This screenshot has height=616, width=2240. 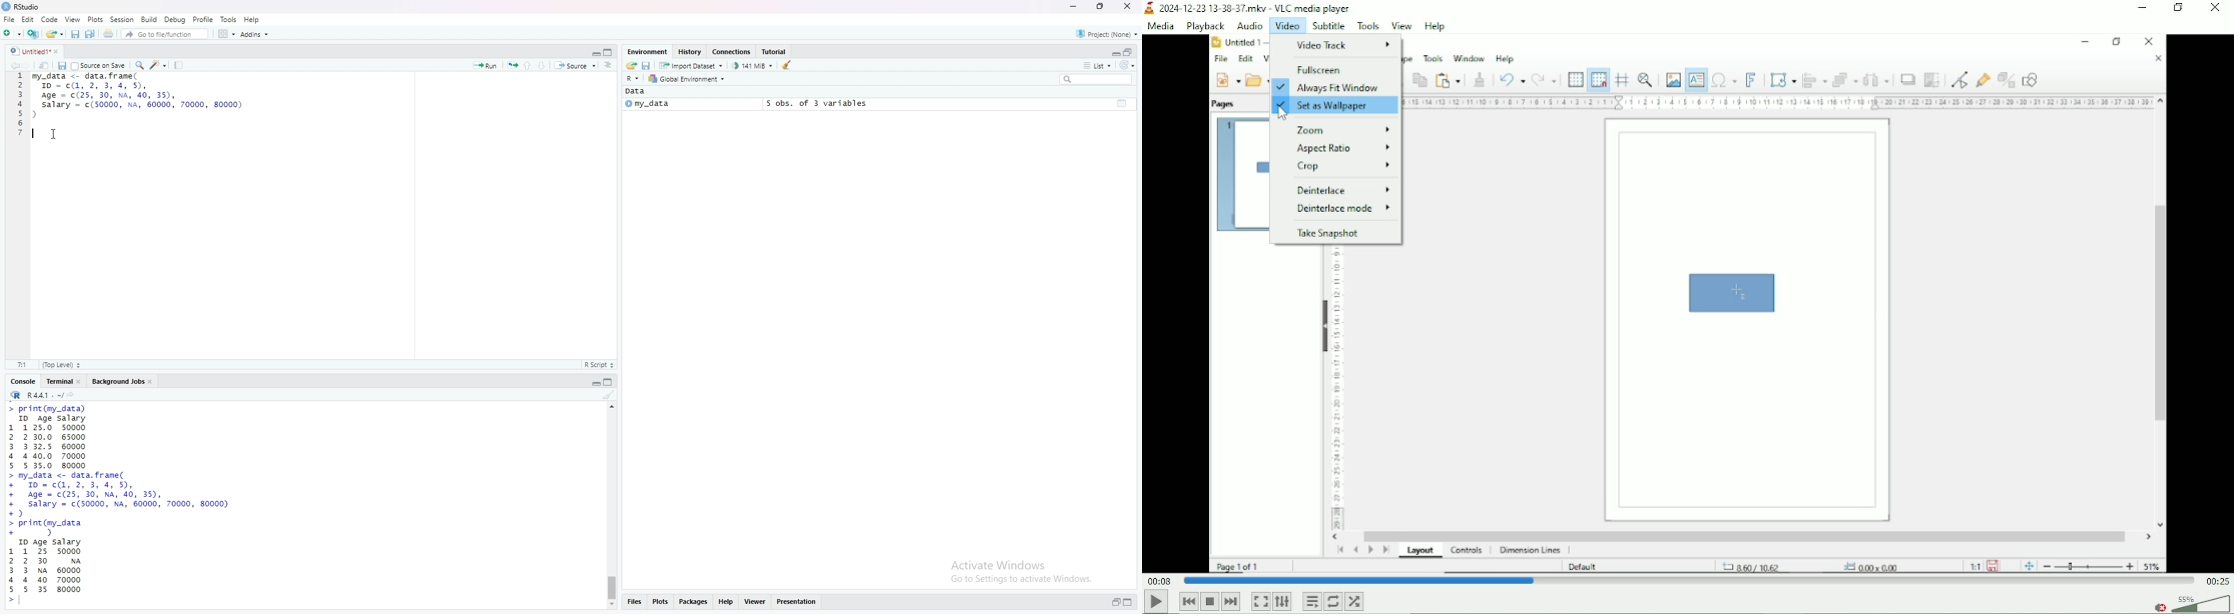 What do you see at coordinates (109, 34) in the screenshot?
I see `print the current file` at bounding box center [109, 34].